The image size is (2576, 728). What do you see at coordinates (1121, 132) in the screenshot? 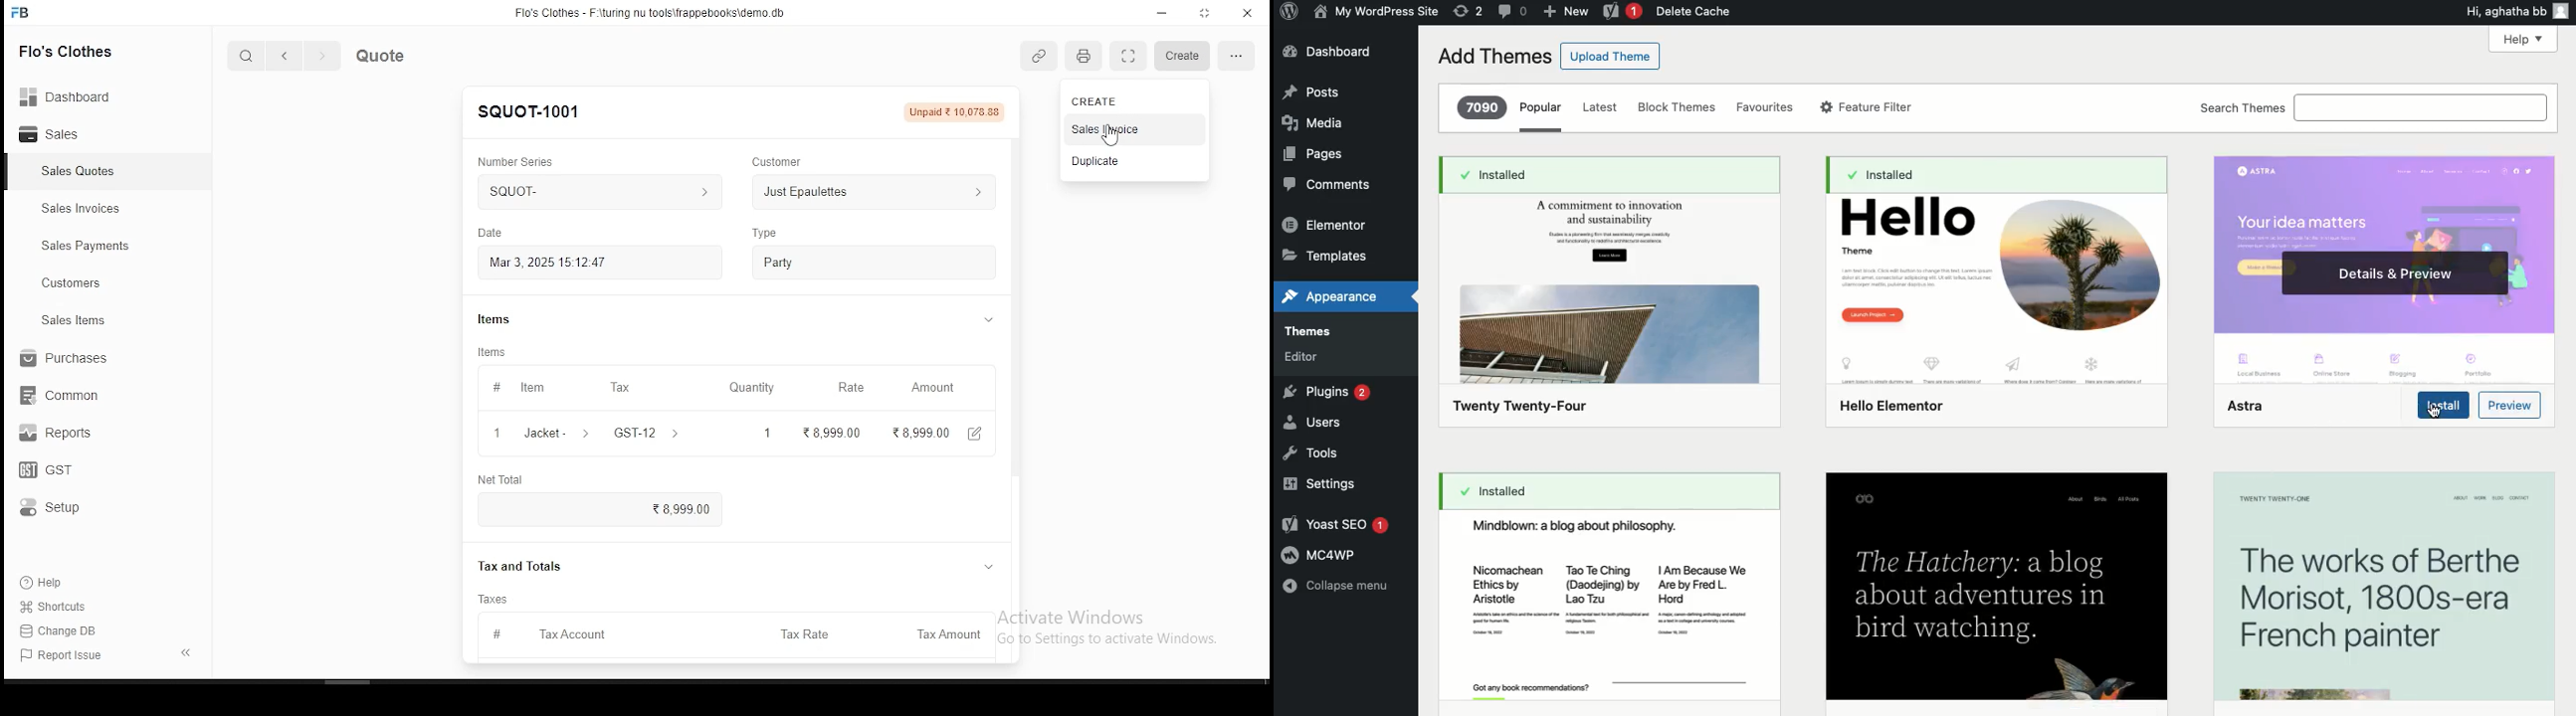
I see `cursor` at bounding box center [1121, 132].